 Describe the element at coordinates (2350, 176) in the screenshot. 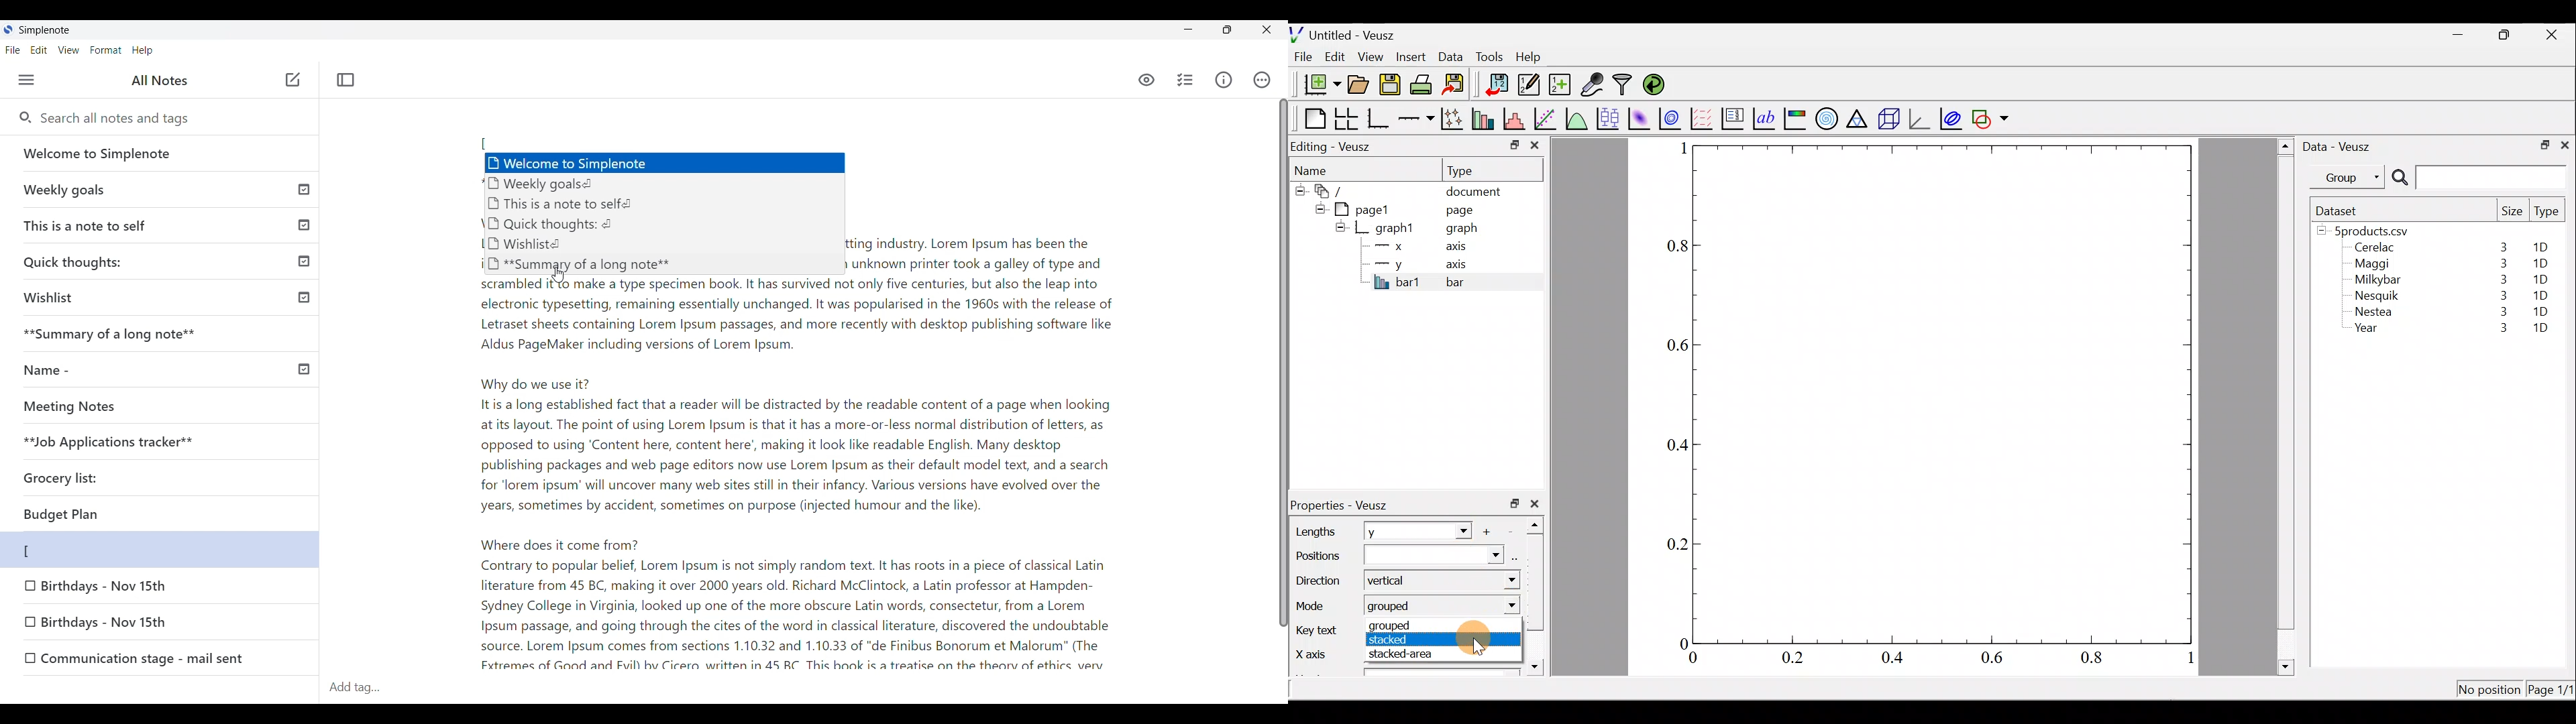

I see `Group` at that location.